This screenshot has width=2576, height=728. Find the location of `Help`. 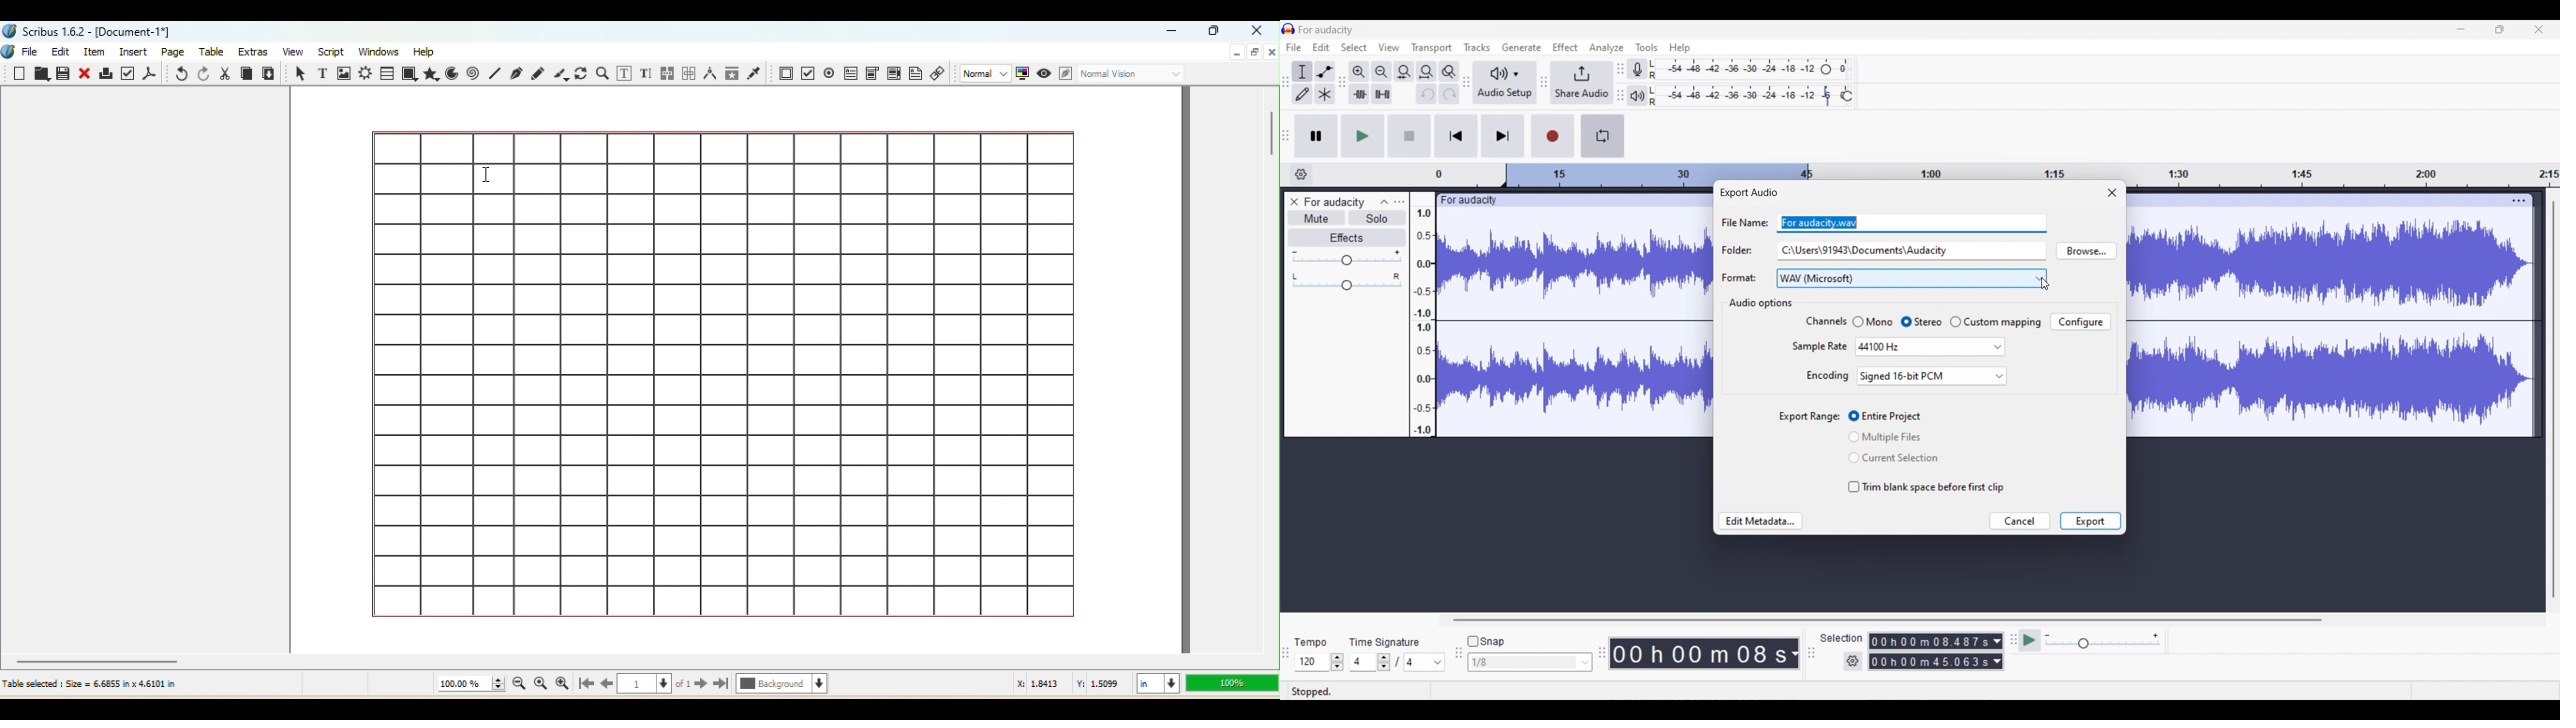

Help is located at coordinates (426, 50).